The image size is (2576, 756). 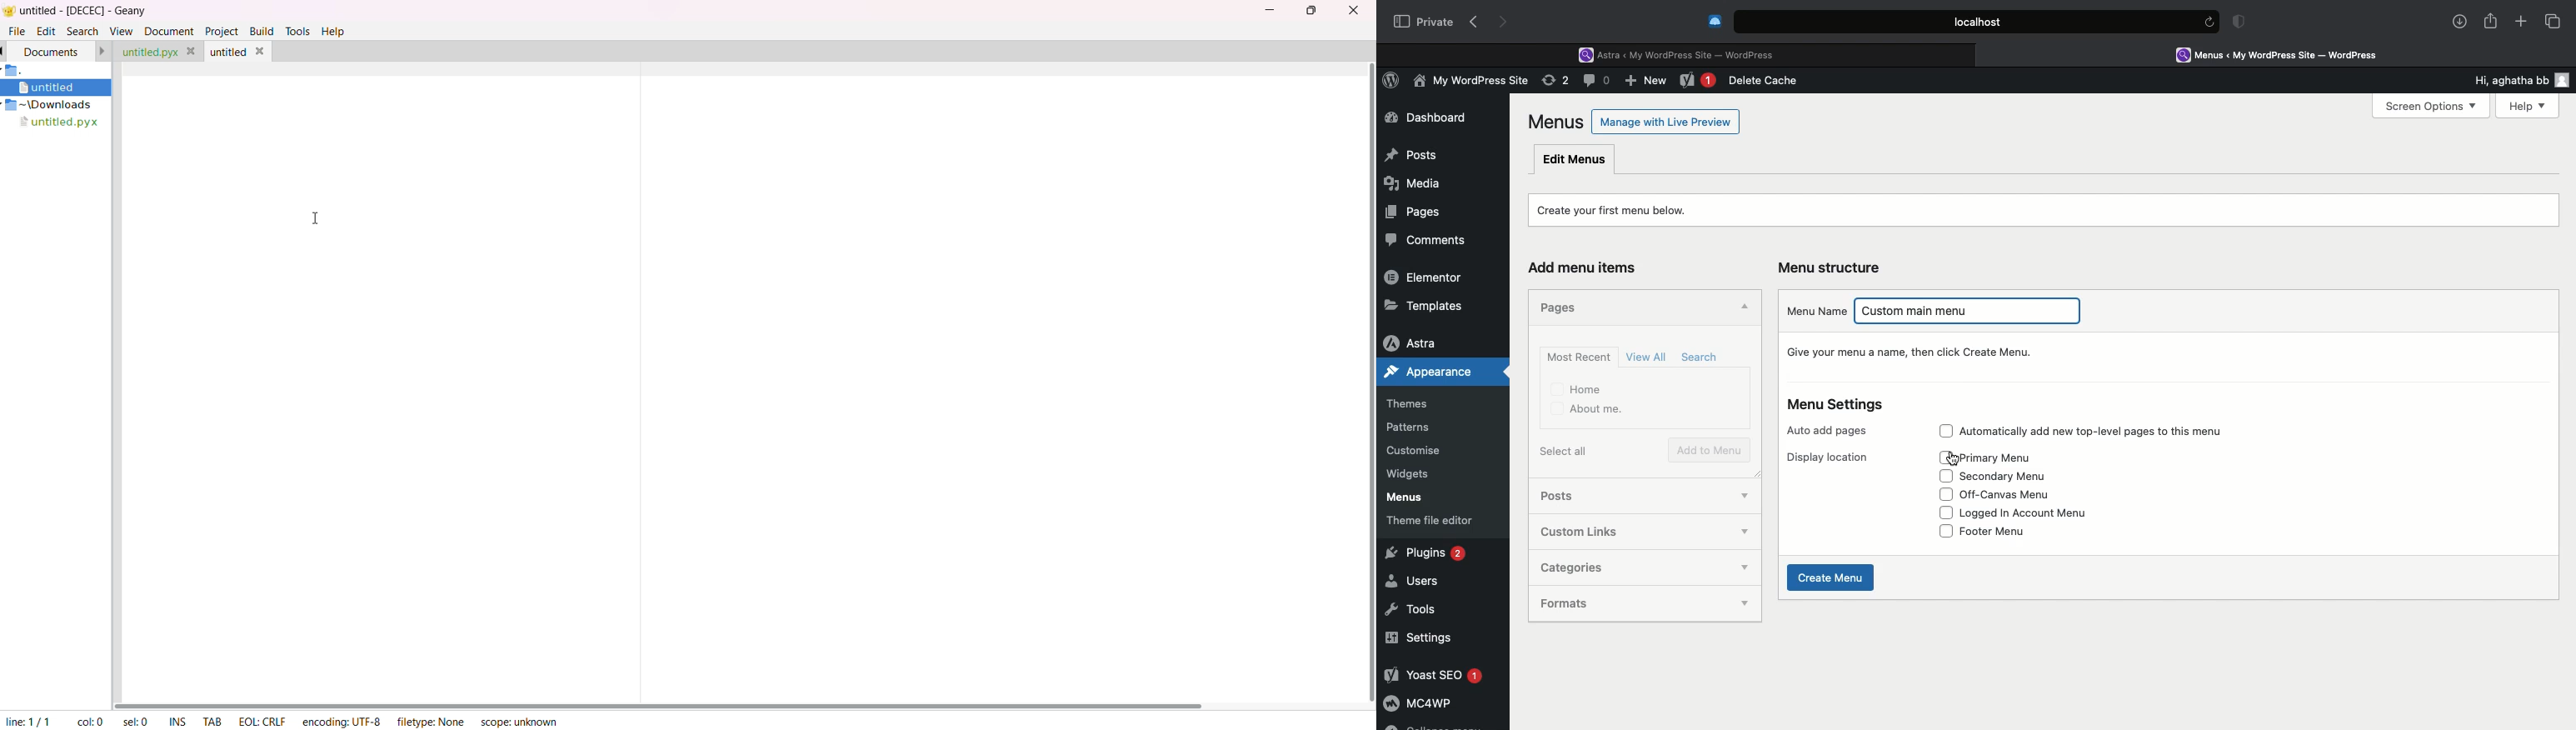 I want to click on Revision (2), so click(x=1553, y=82).